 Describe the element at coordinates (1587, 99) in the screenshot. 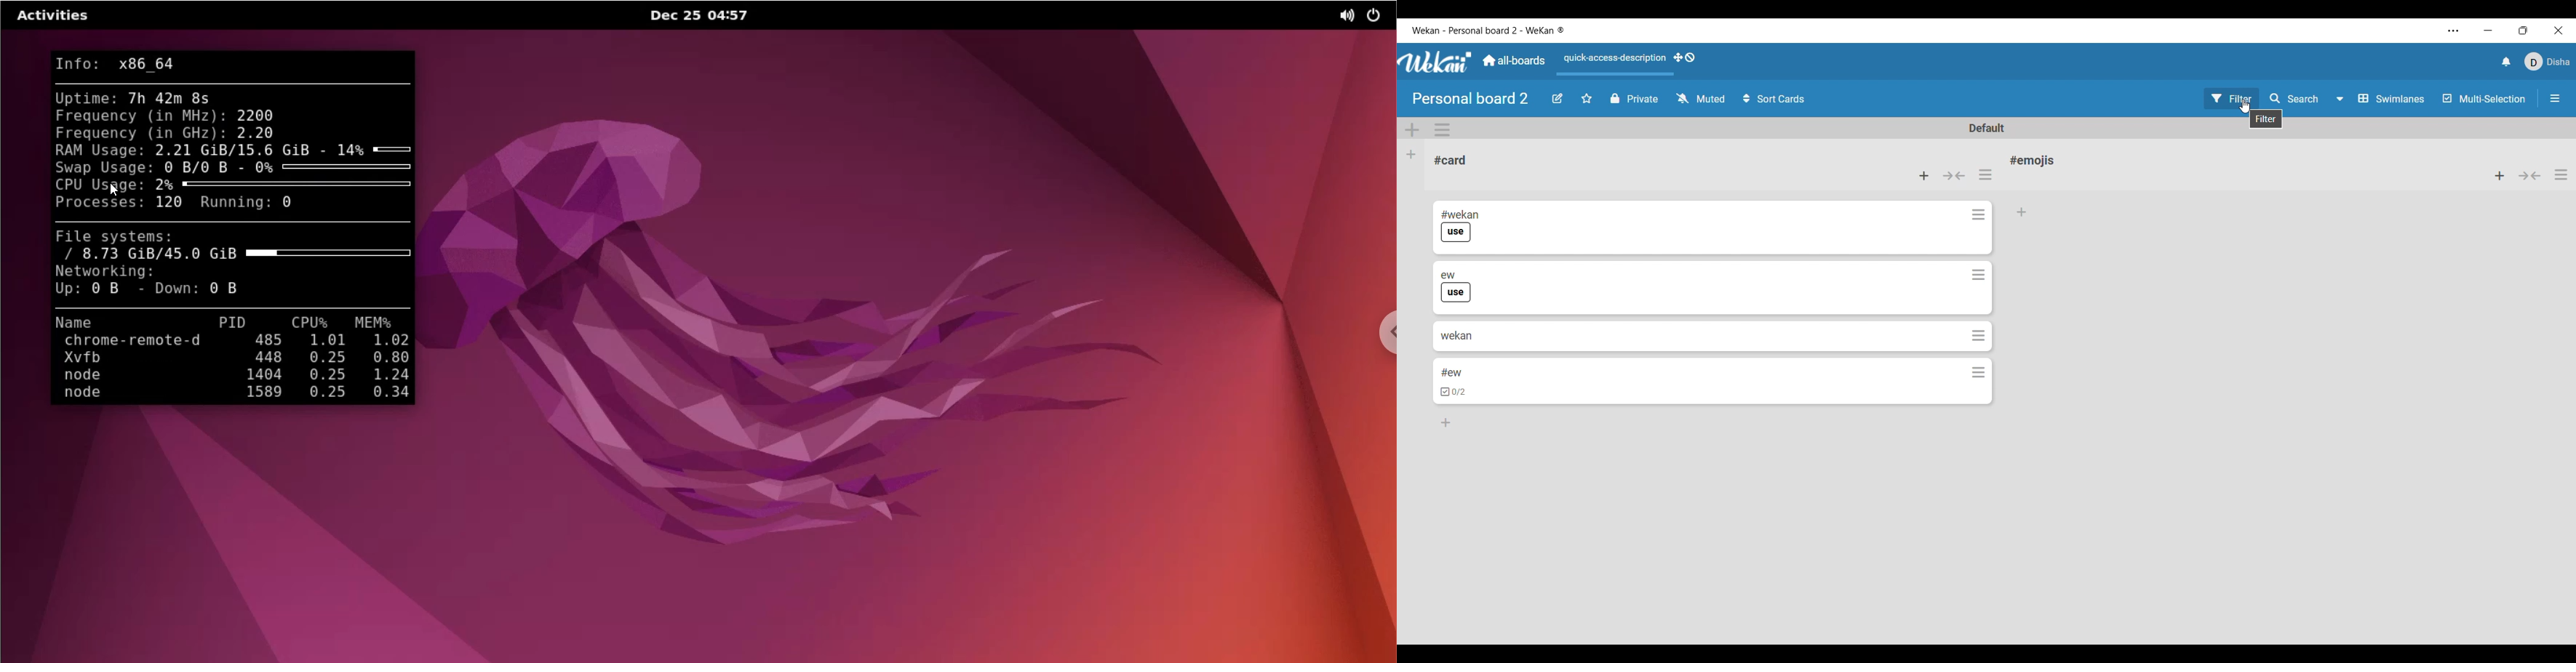

I see `Click to star board` at that location.